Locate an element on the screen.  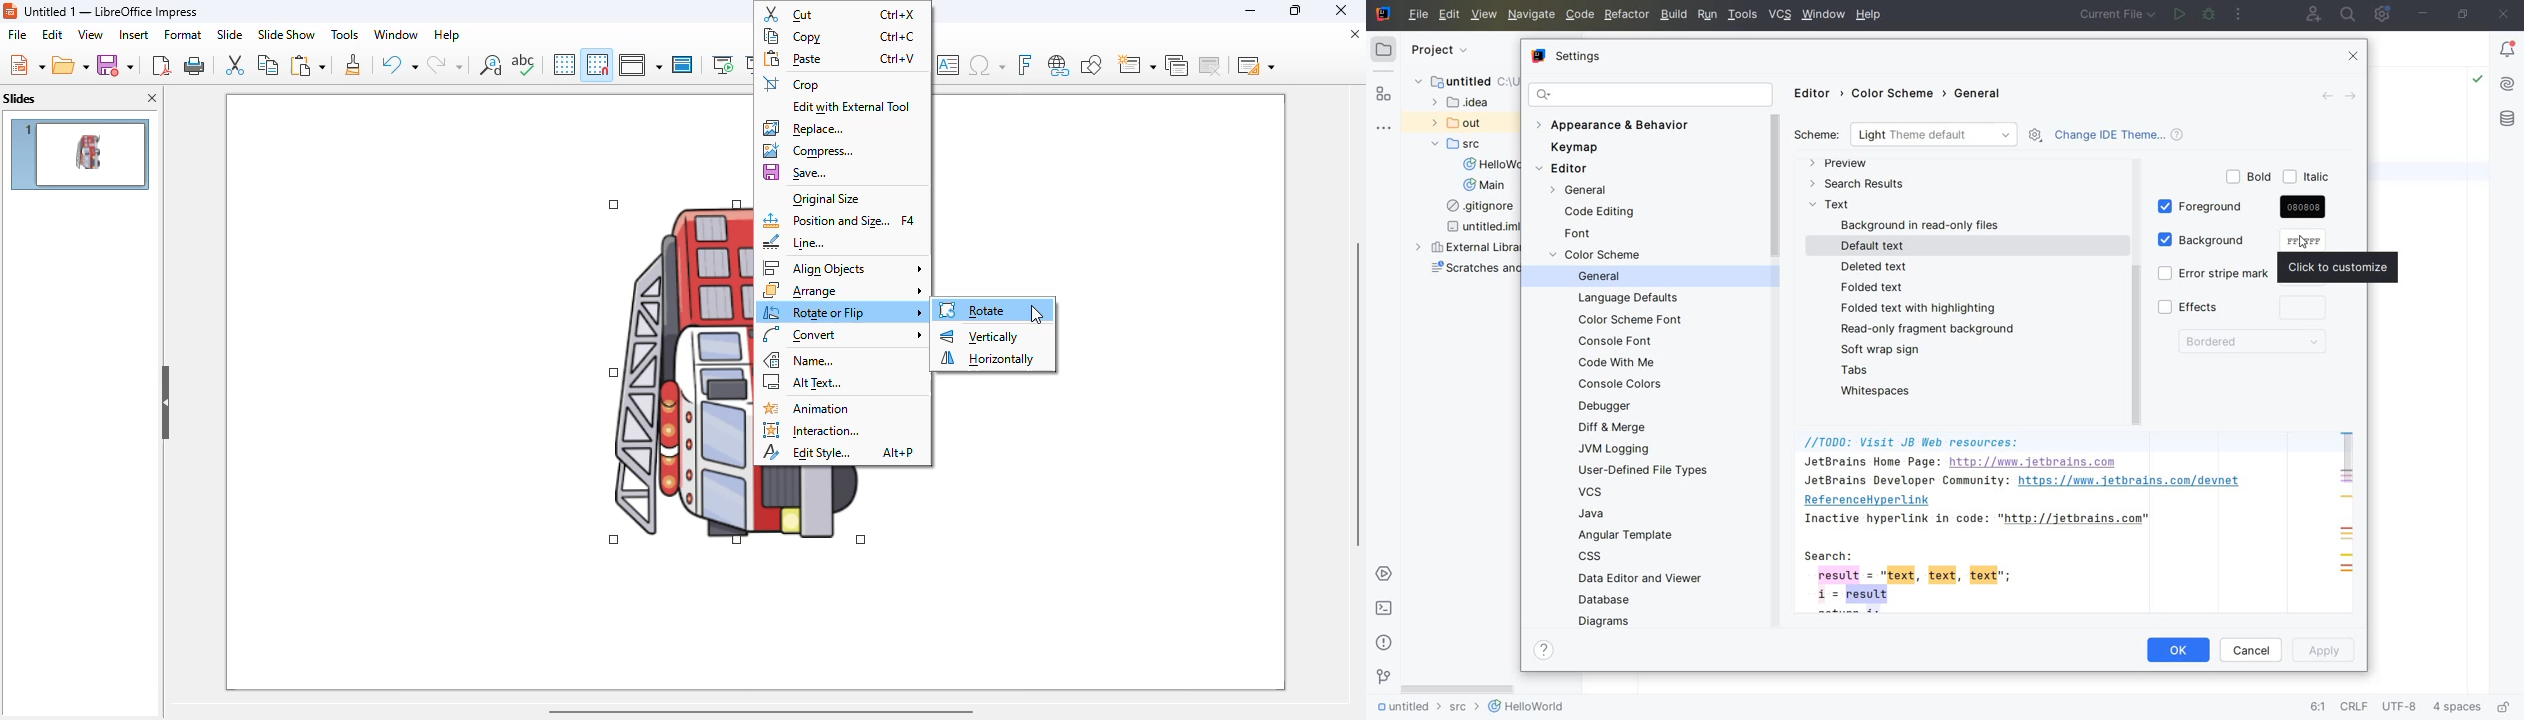
VIEW is located at coordinates (1485, 15).